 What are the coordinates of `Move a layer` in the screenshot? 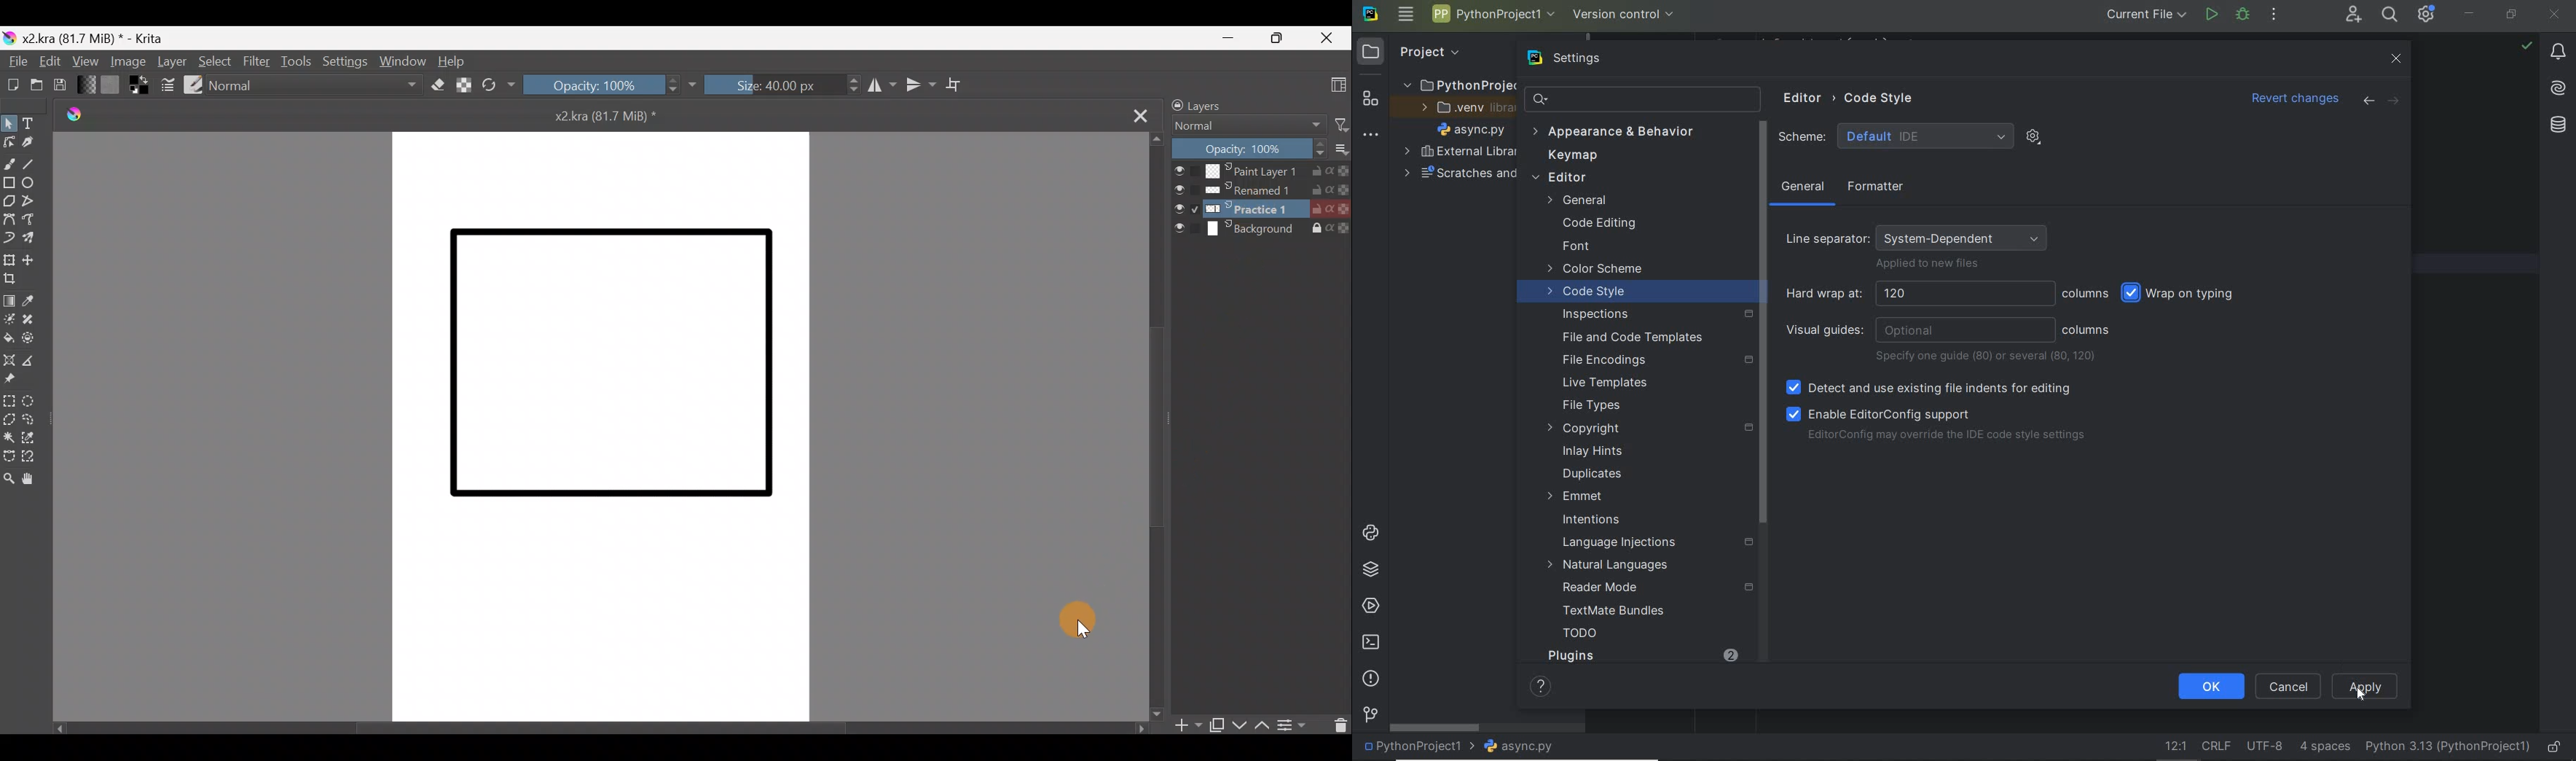 It's located at (36, 259).